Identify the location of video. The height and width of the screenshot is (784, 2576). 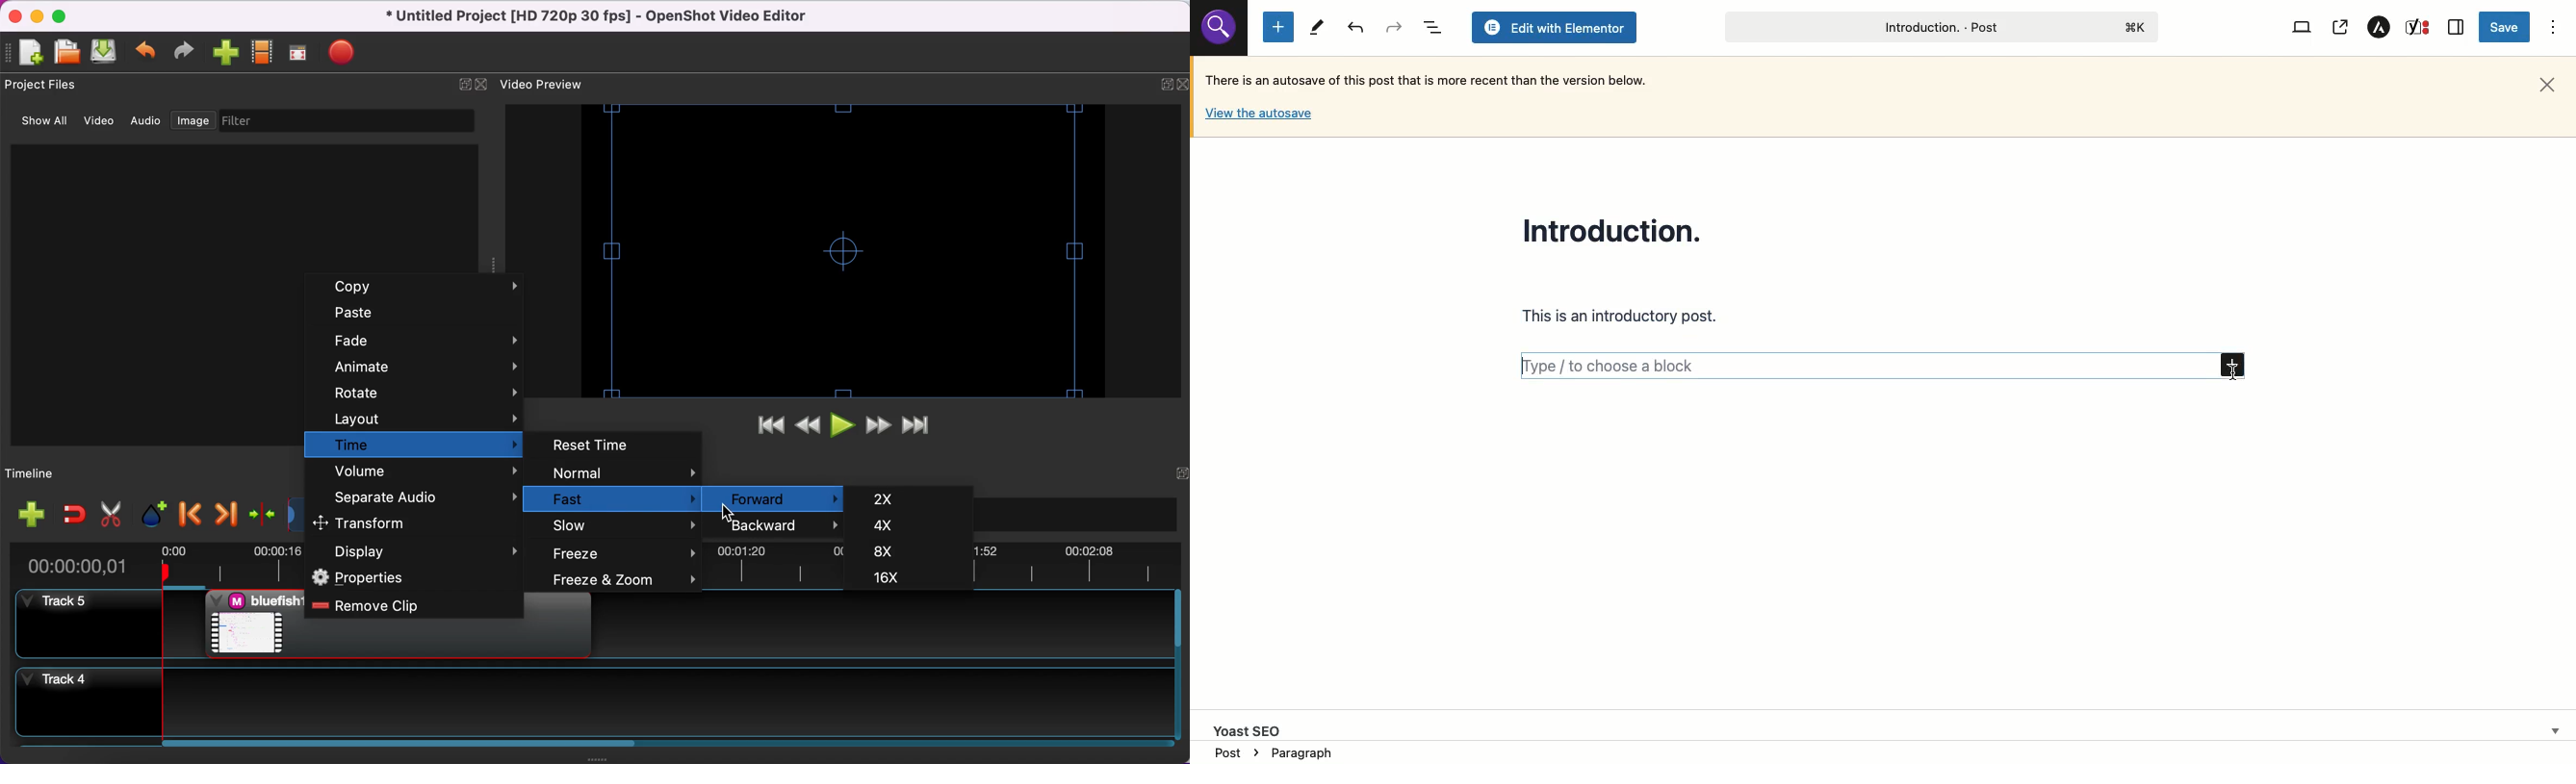
(101, 122).